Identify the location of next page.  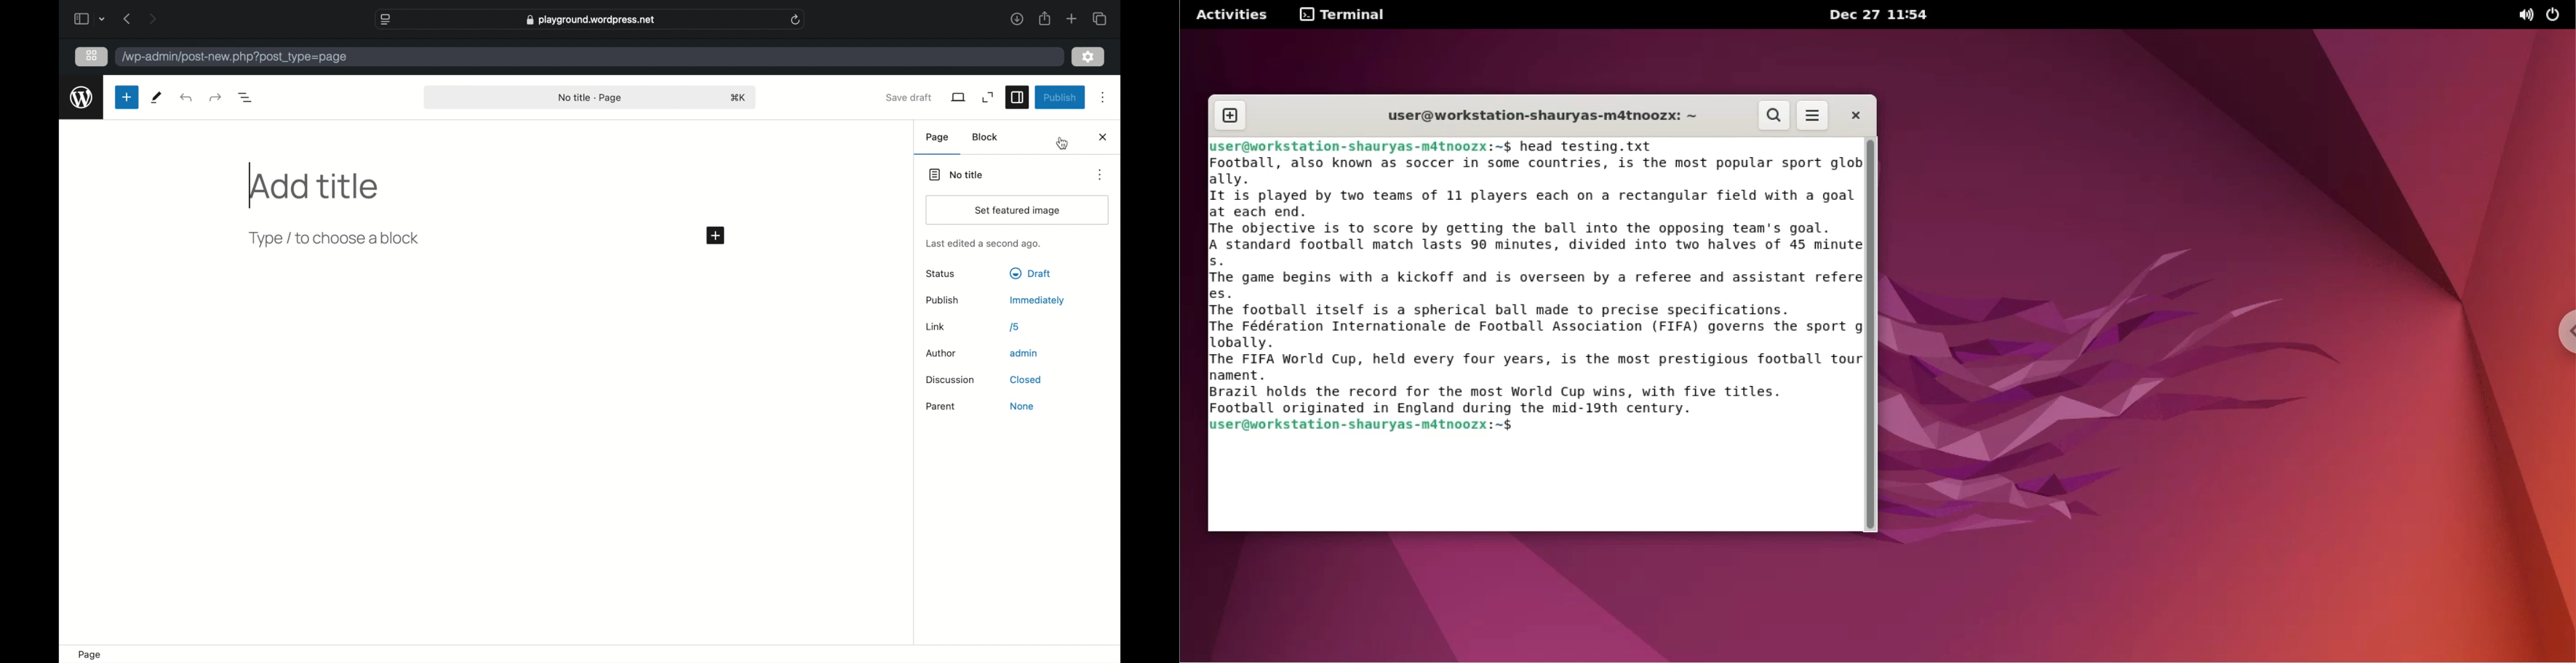
(153, 20).